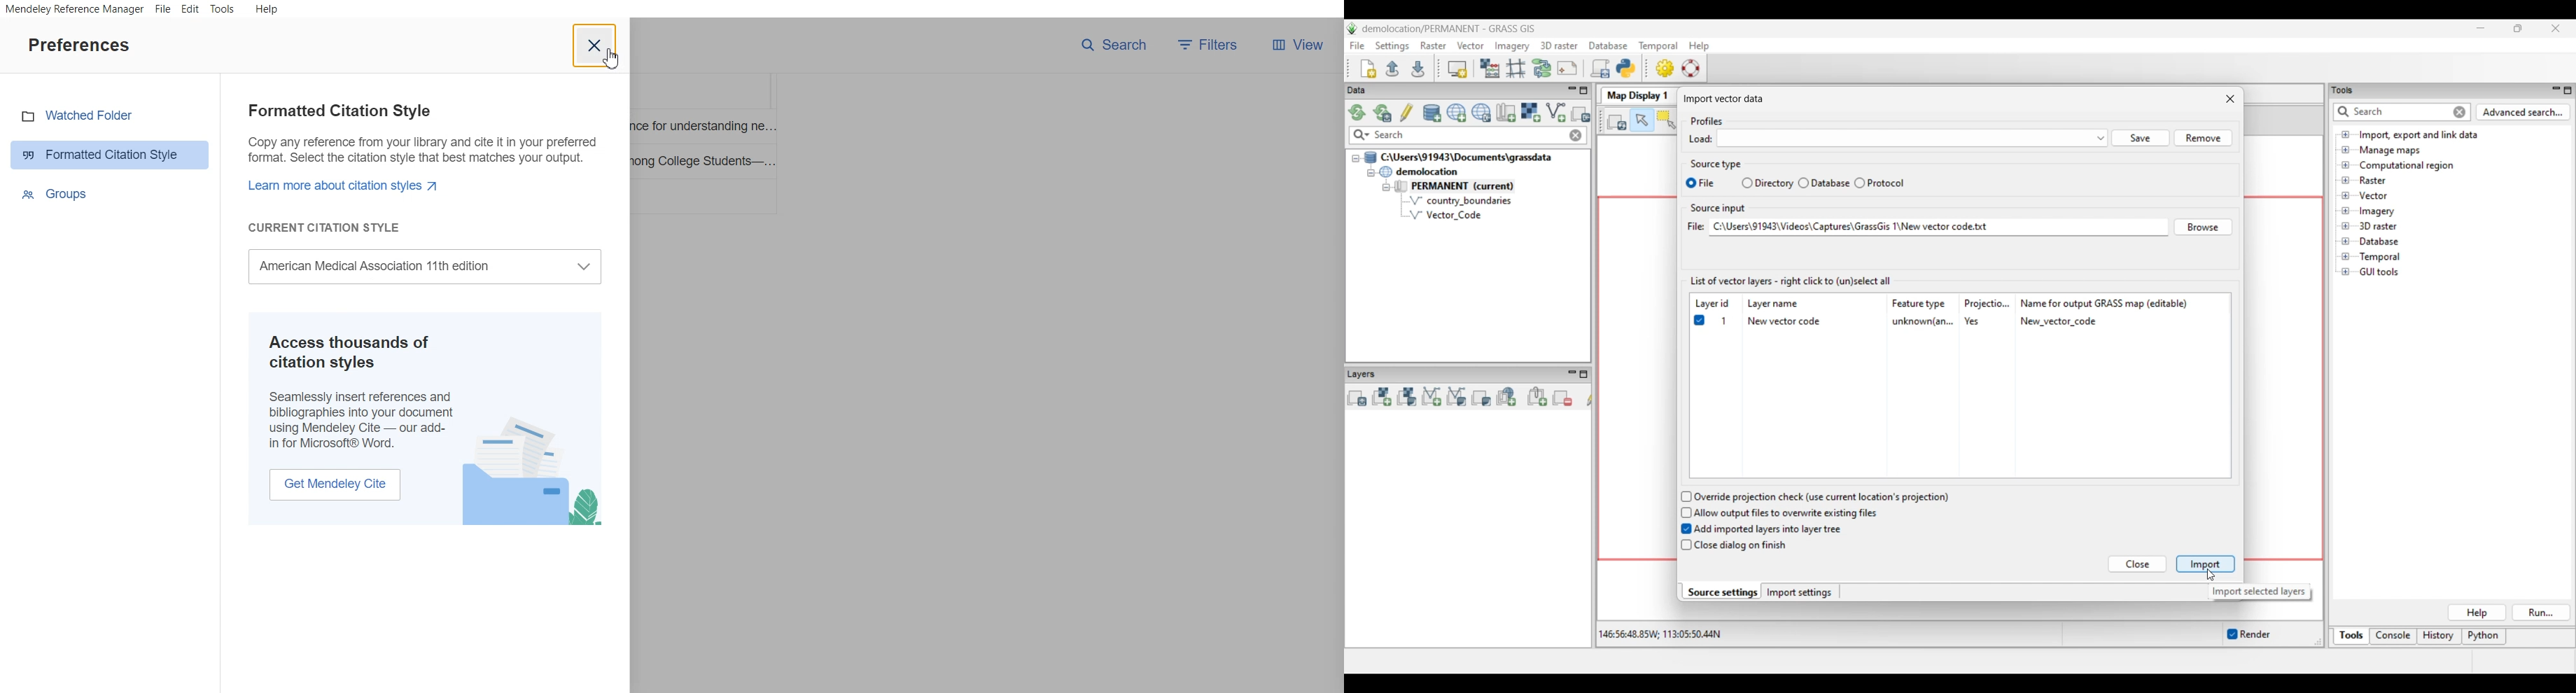 This screenshot has height=700, width=2576. Describe the element at coordinates (1212, 45) in the screenshot. I see `Filters` at that location.